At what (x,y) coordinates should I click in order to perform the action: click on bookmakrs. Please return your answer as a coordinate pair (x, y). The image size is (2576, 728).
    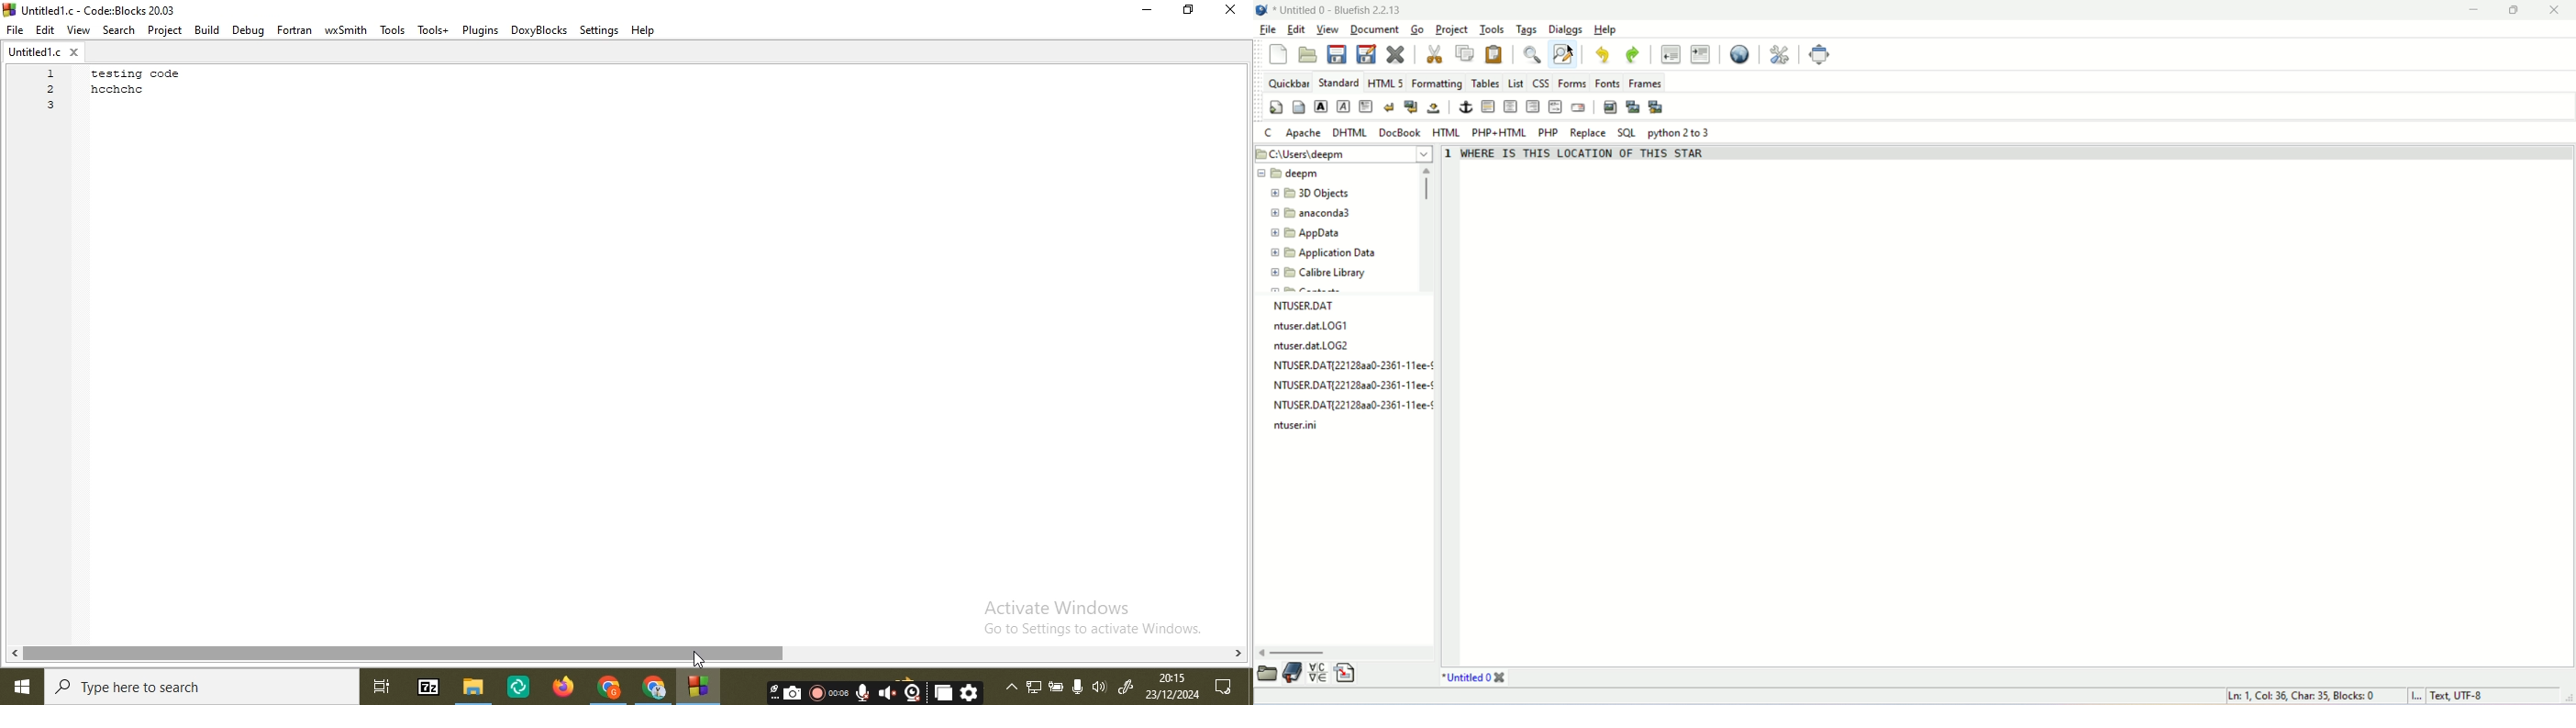
    Looking at the image, I should click on (1293, 673).